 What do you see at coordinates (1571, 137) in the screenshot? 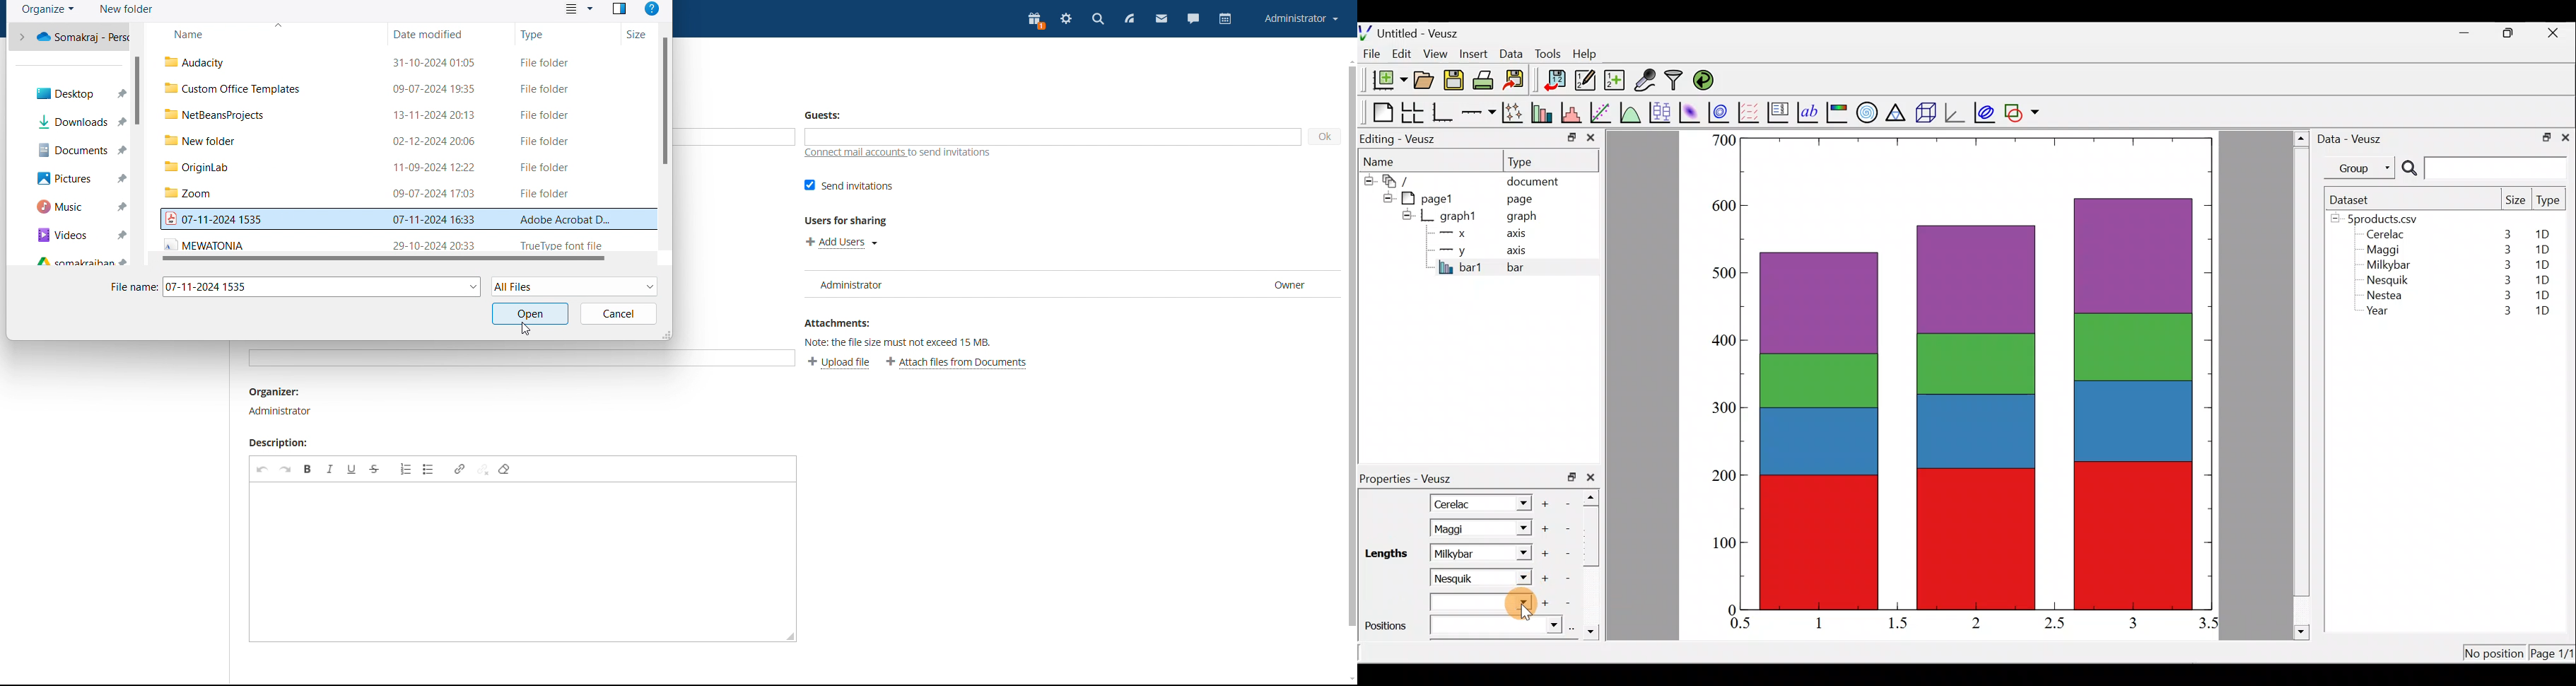
I see `minimize` at bounding box center [1571, 137].